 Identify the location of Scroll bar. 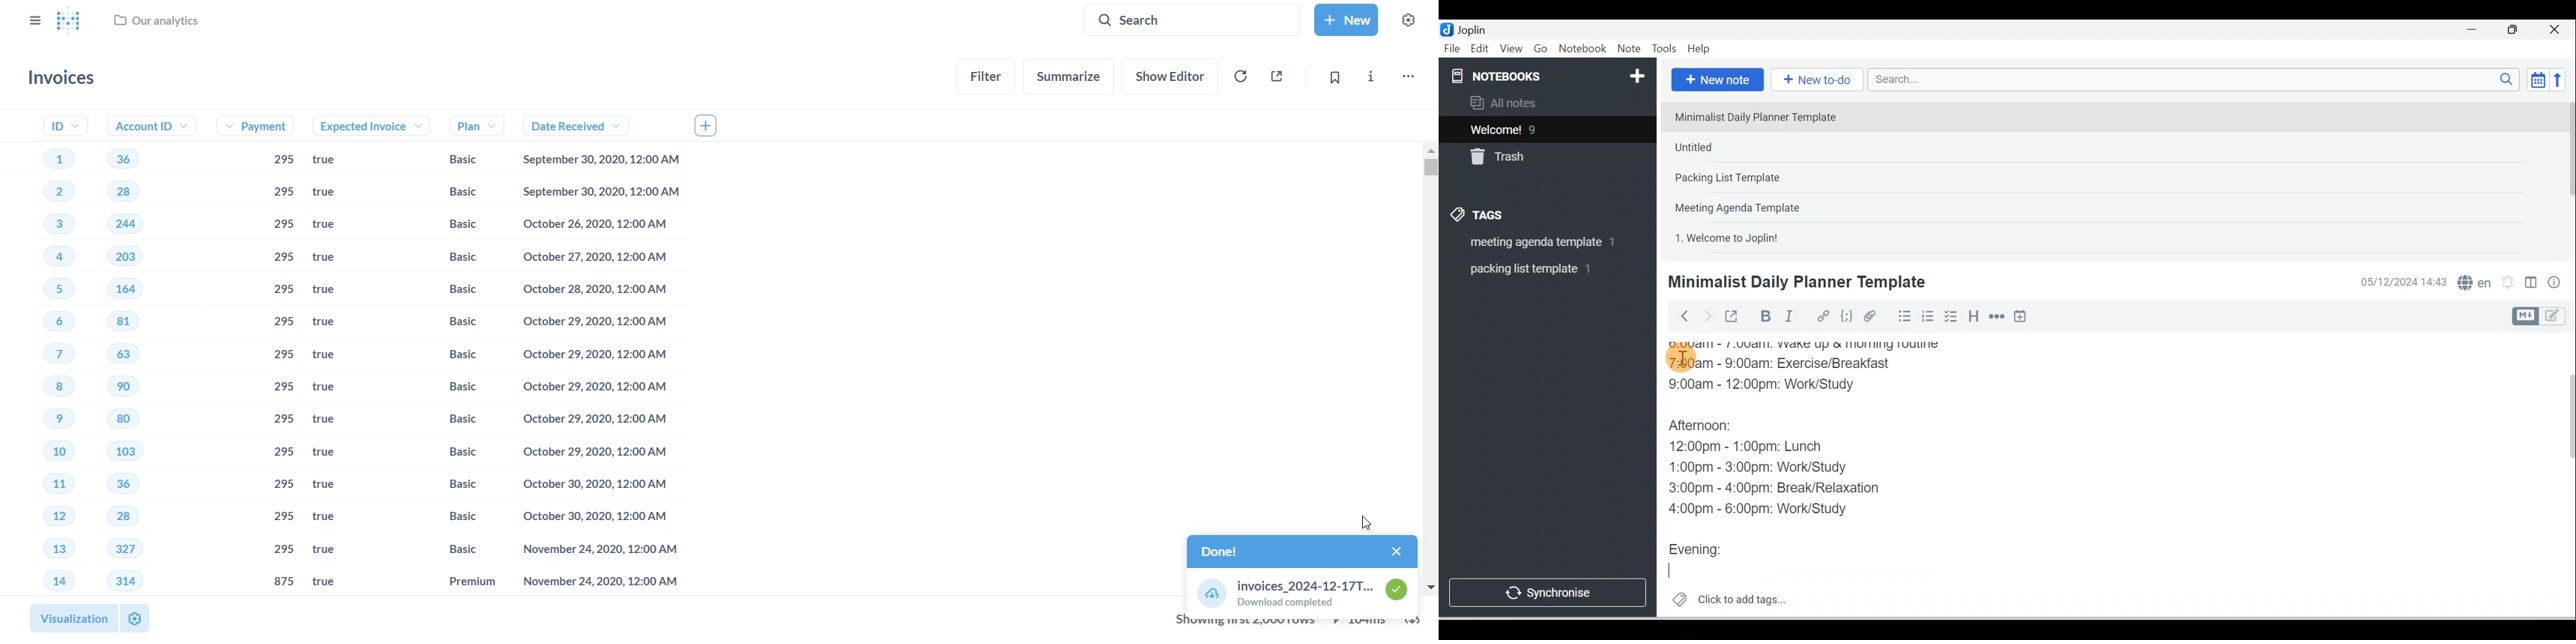
(2567, 175).